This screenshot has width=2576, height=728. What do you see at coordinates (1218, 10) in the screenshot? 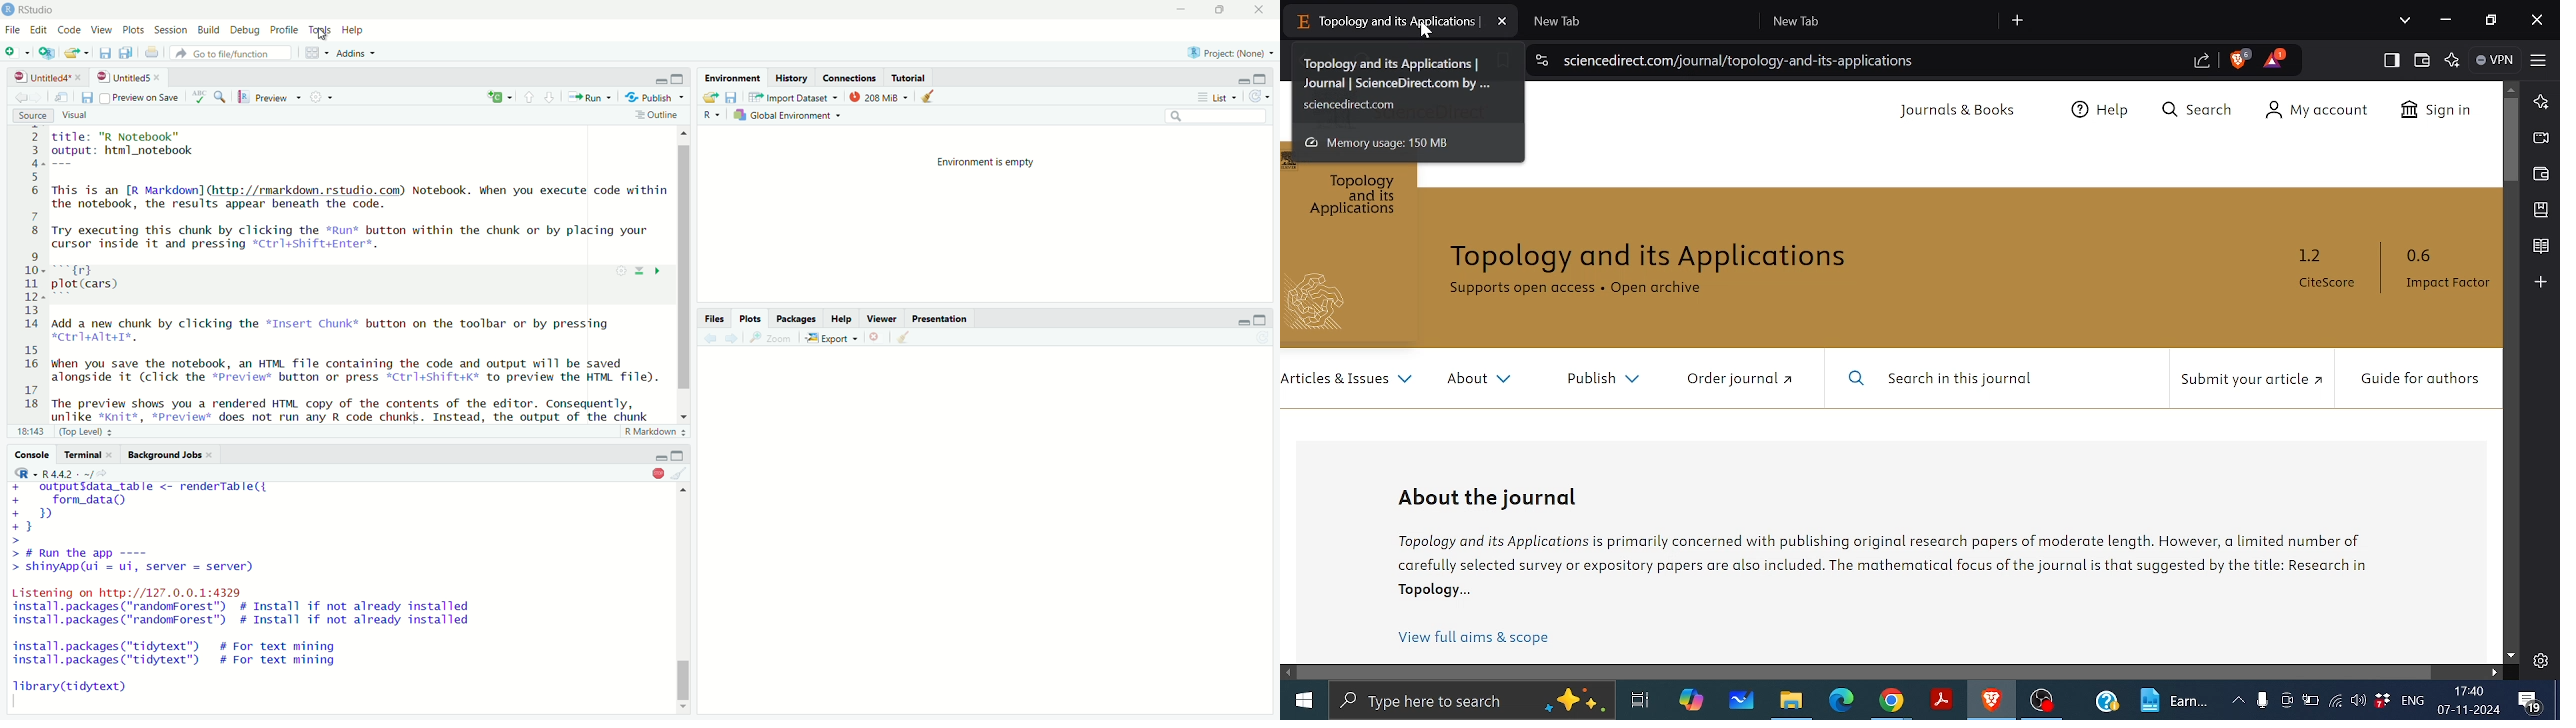
I see `maximise` at bounding box center [1218, 10].